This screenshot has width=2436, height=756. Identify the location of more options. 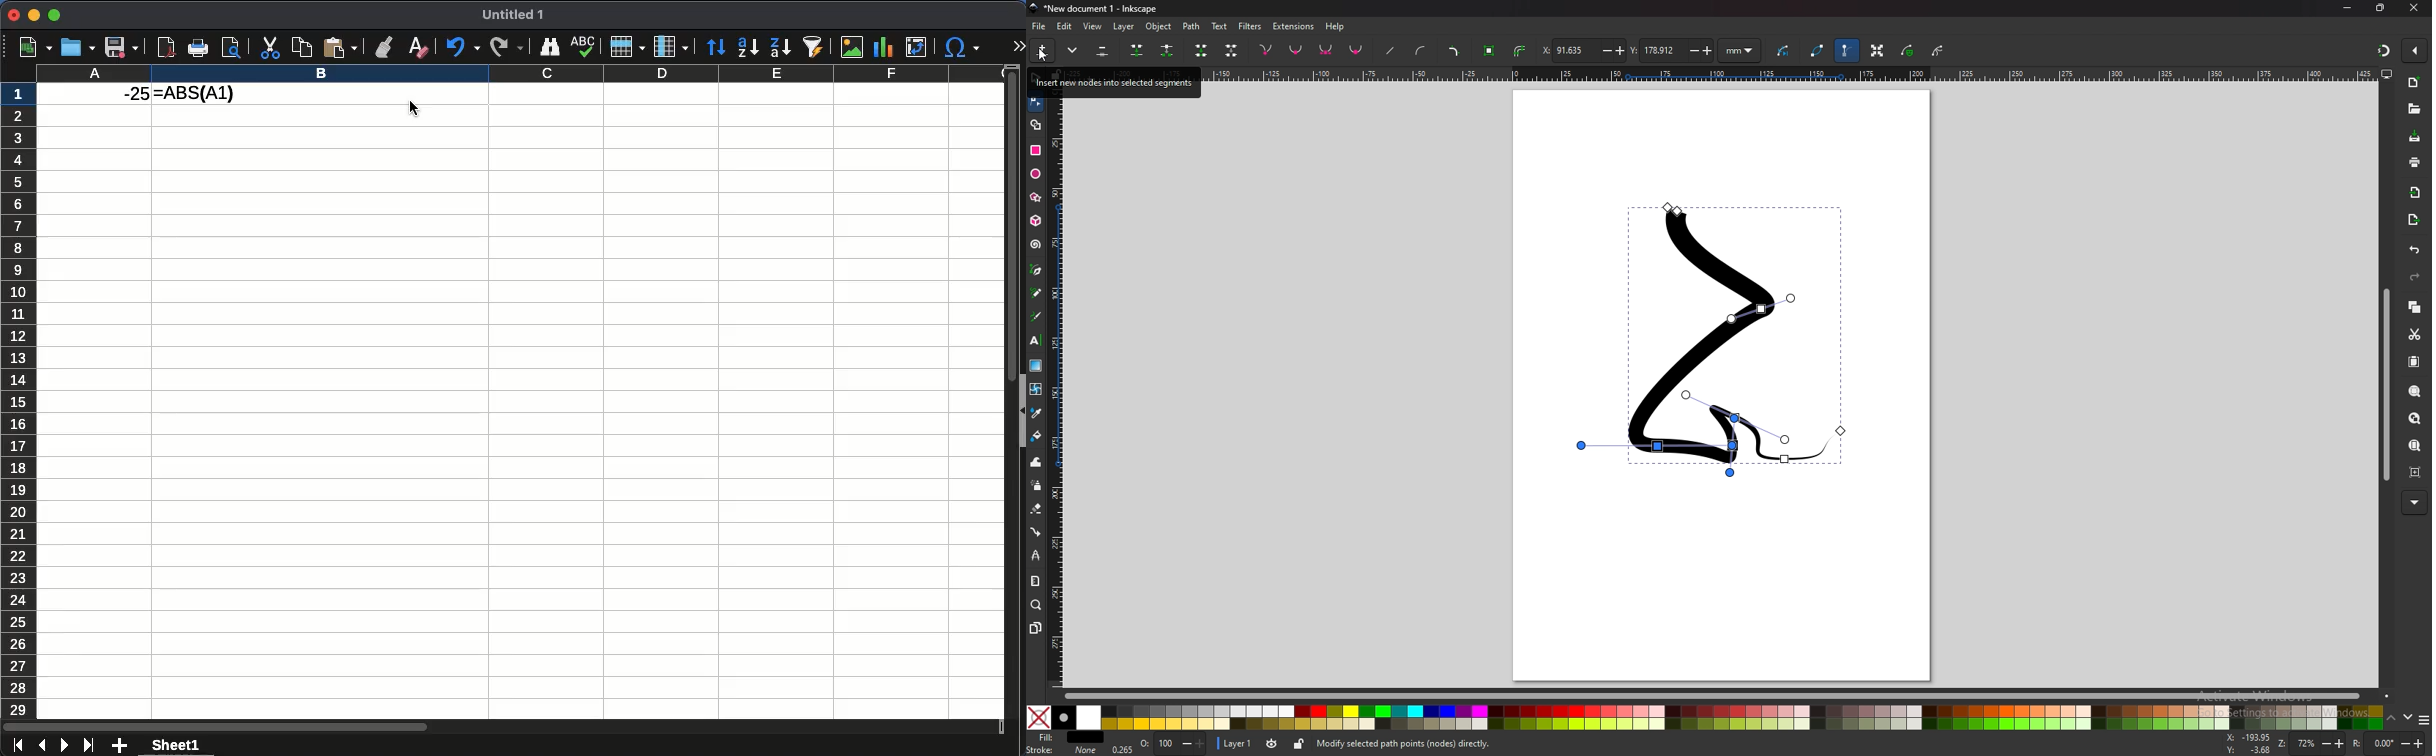
(1073, 51).